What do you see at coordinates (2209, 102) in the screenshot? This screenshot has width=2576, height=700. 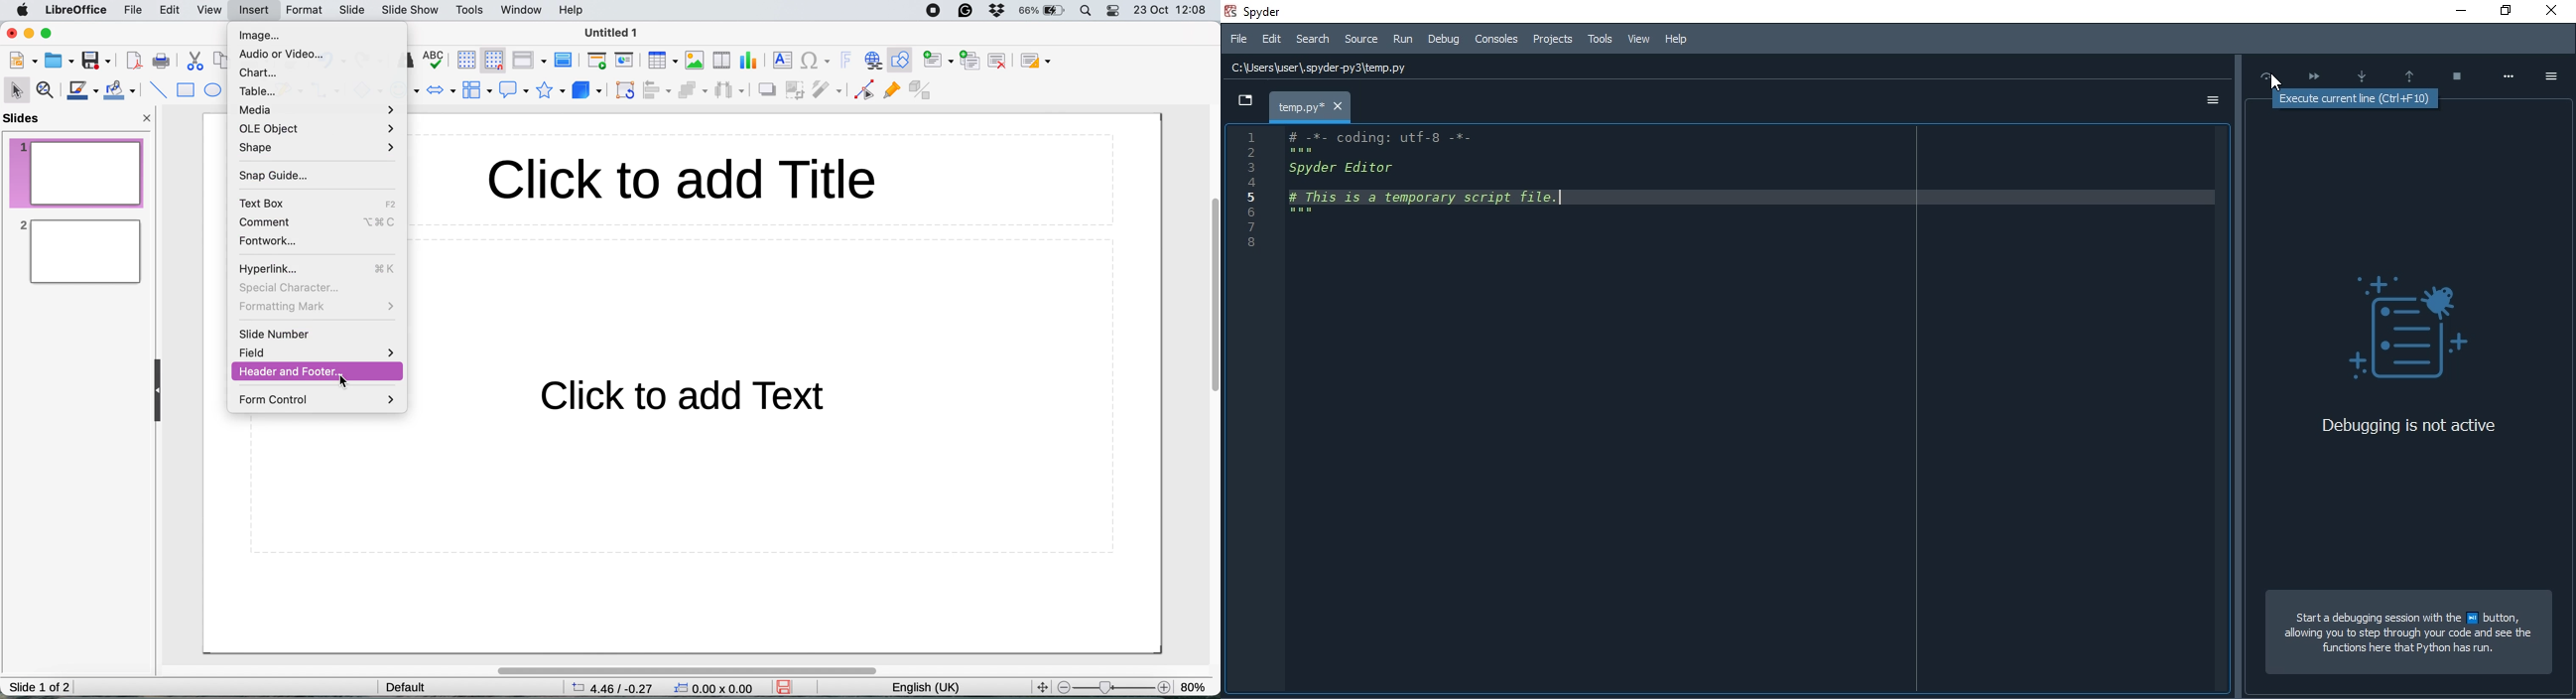 I see `options` at bounding box center [2209, 102].